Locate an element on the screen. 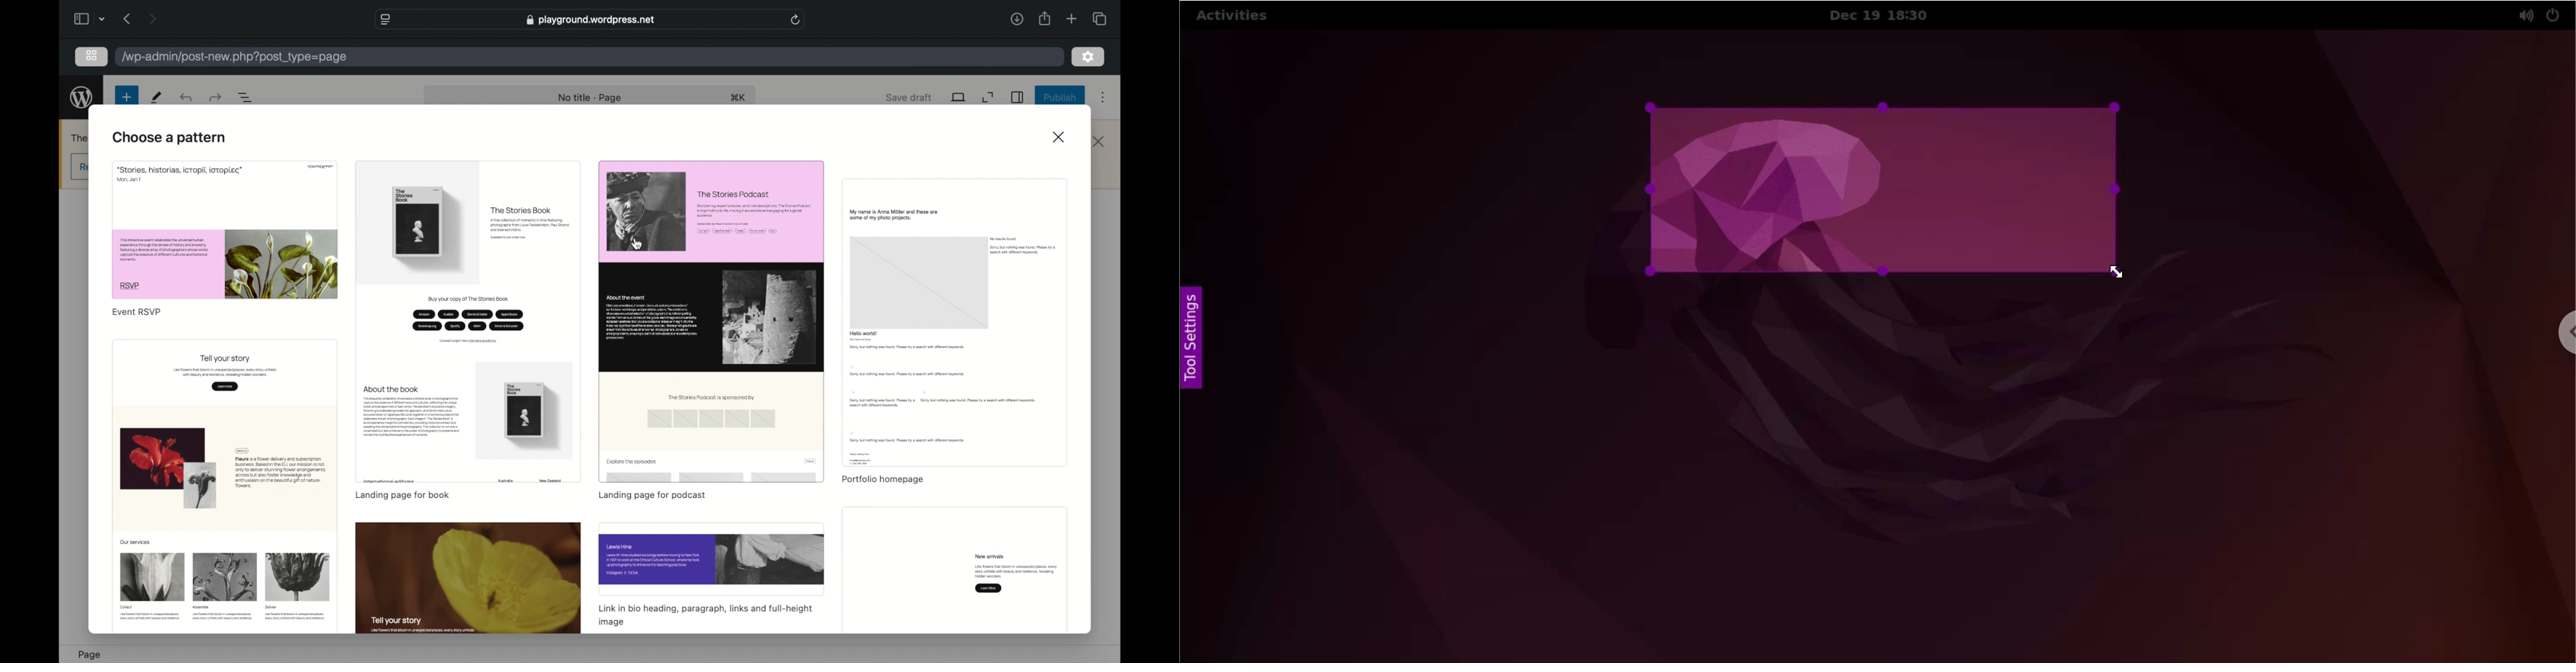 This screenshot has width=2576, height=672. undo is located at coordinates (214, 97).